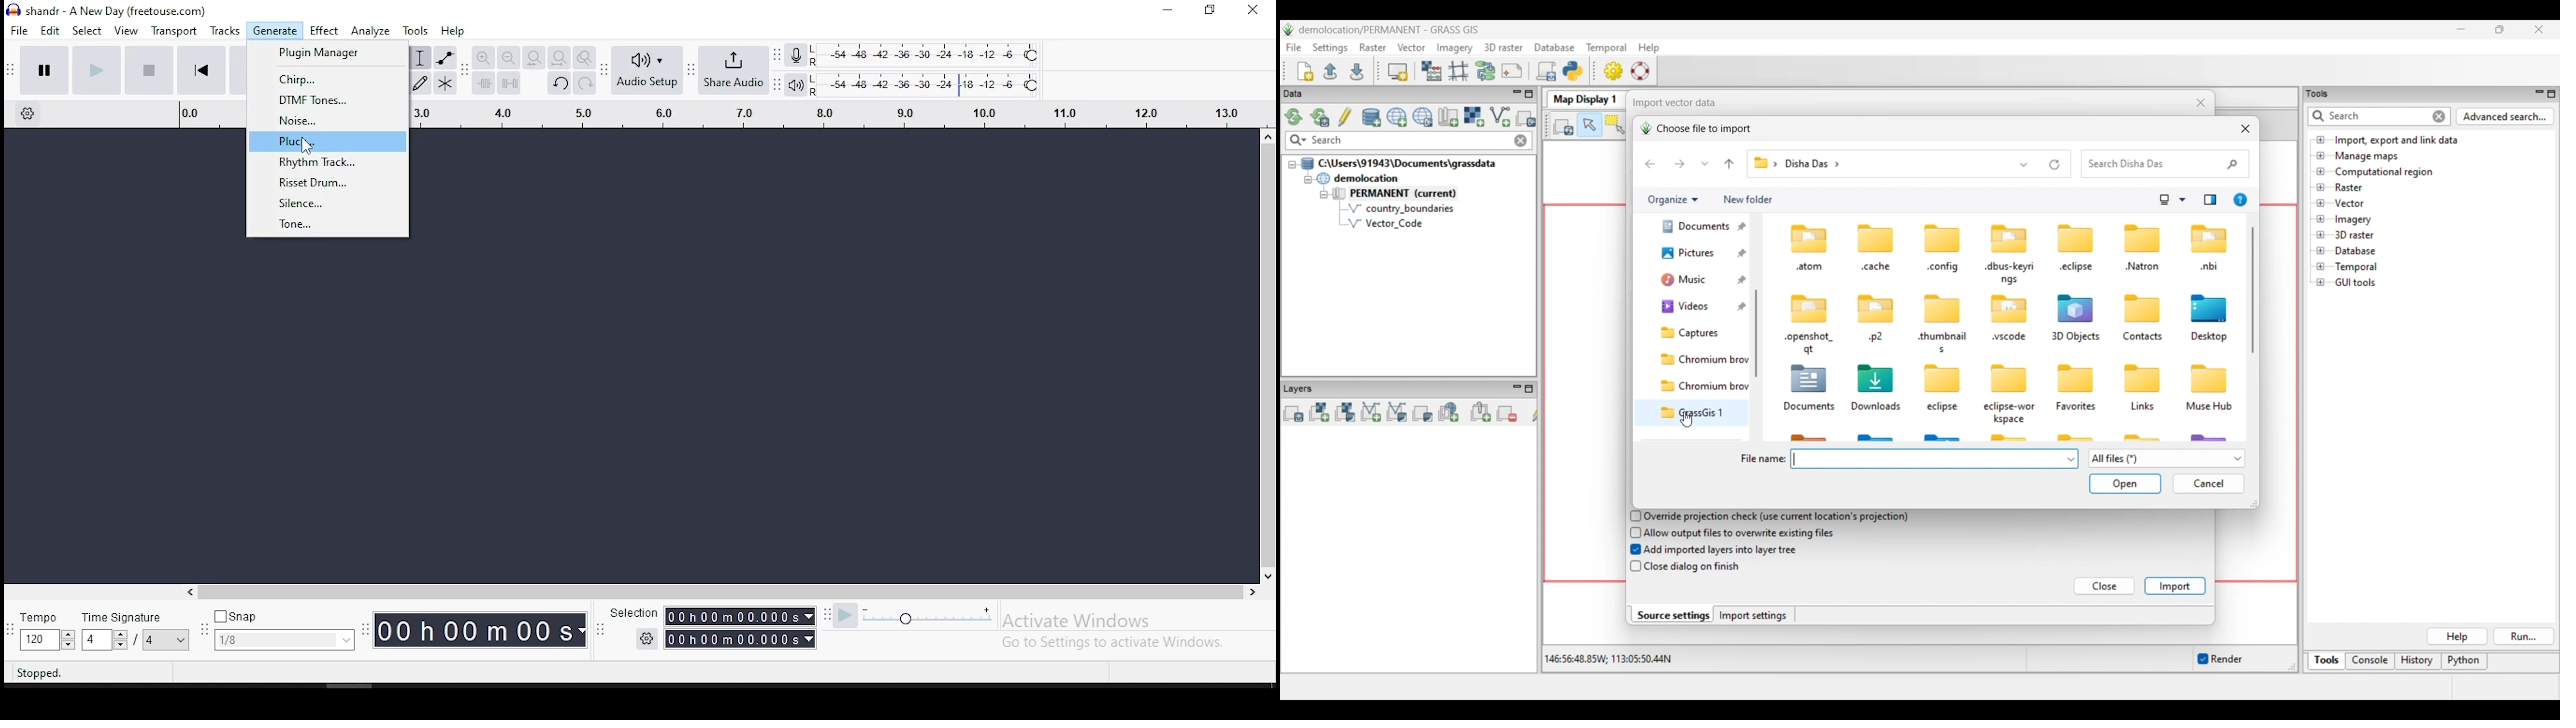 Image resolution: width=2576 pixels, height=728 pixels. I want to click on settings, so click(647, 639).